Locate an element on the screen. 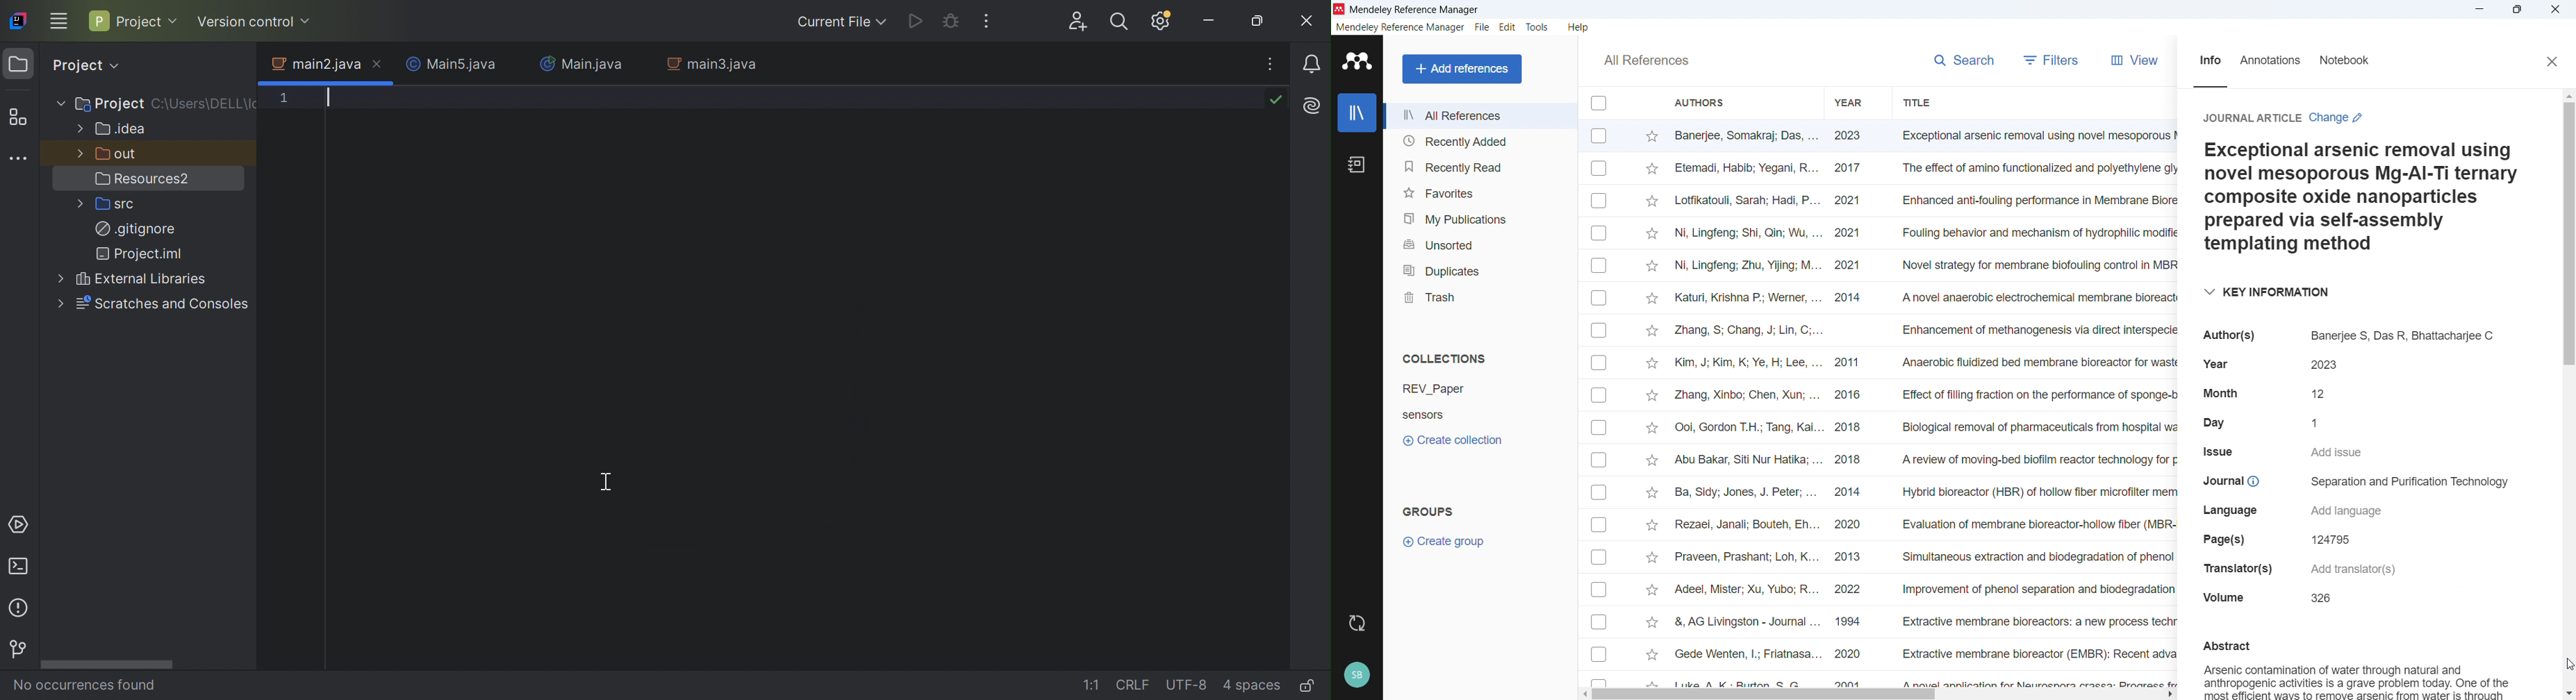 The height and width of the screenshot is (700, 2576).  is located at coordinates (1600, 524).